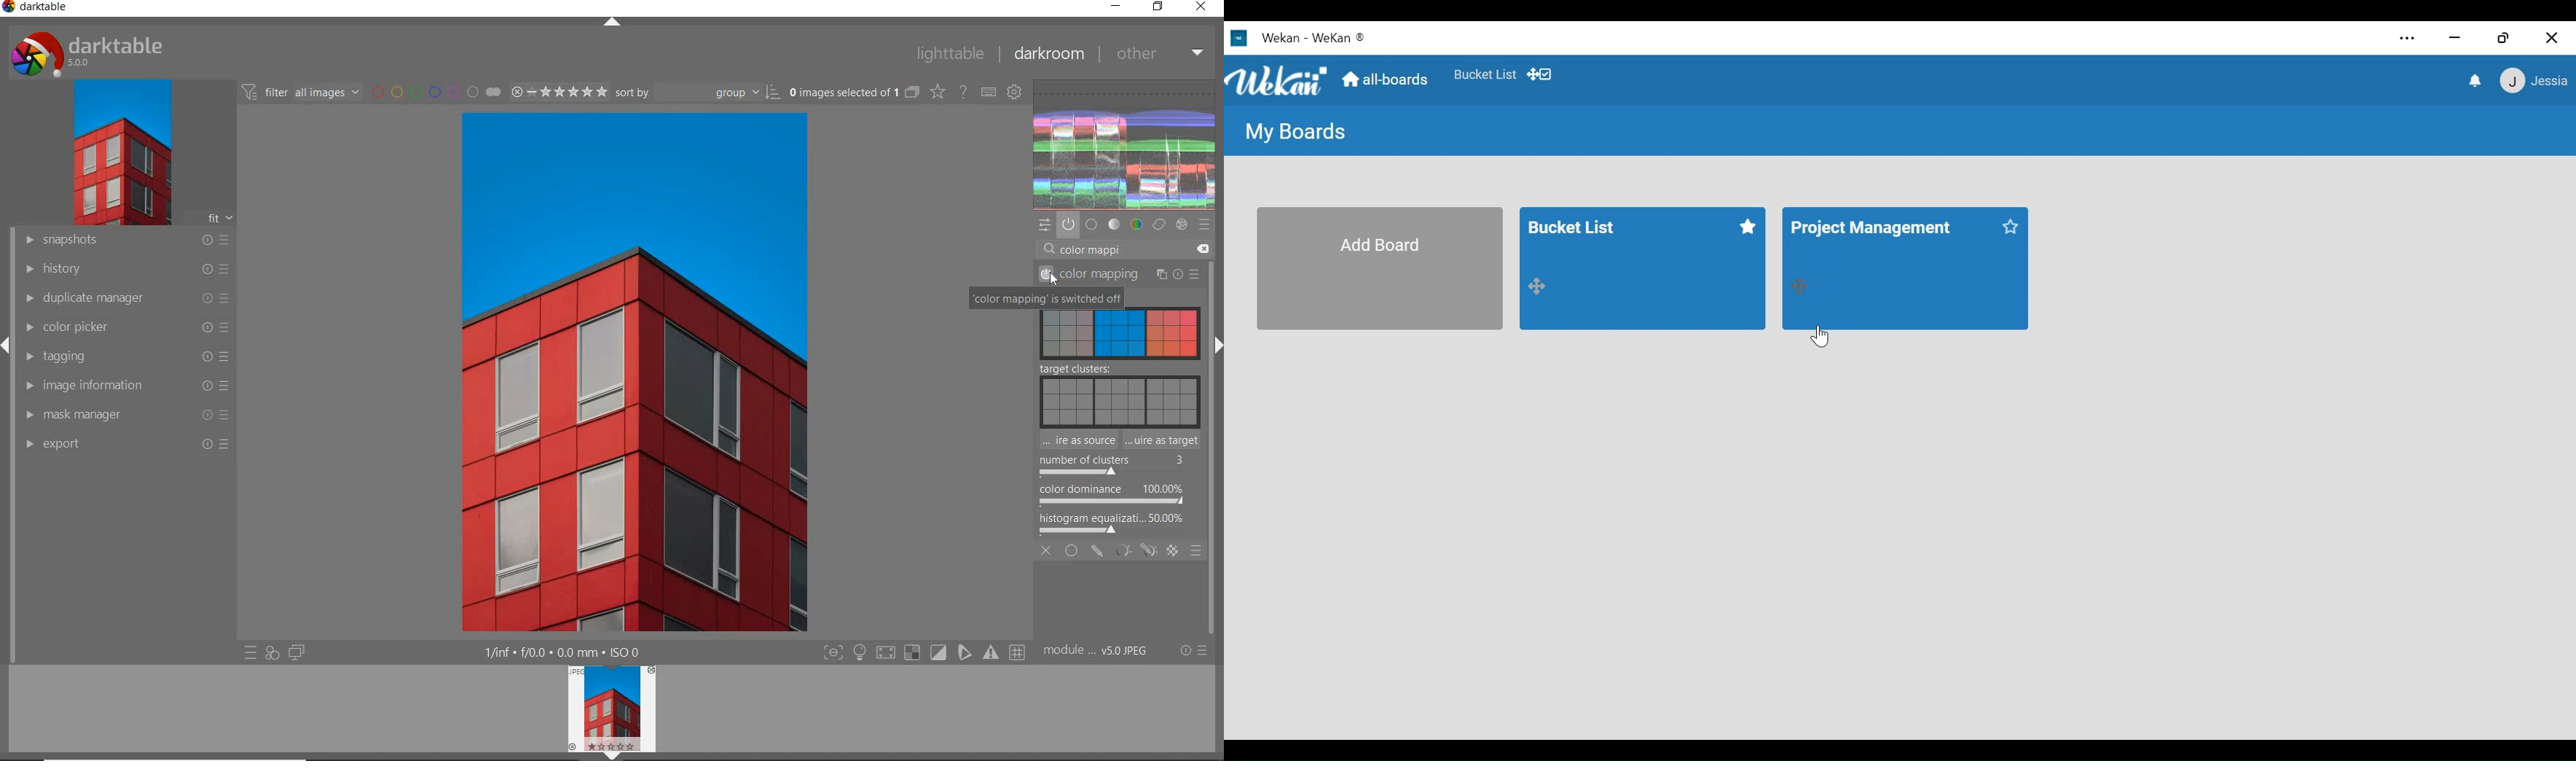  Describe the element at coordinates (125, 386) in the screenshot. I see `image information` at that location.